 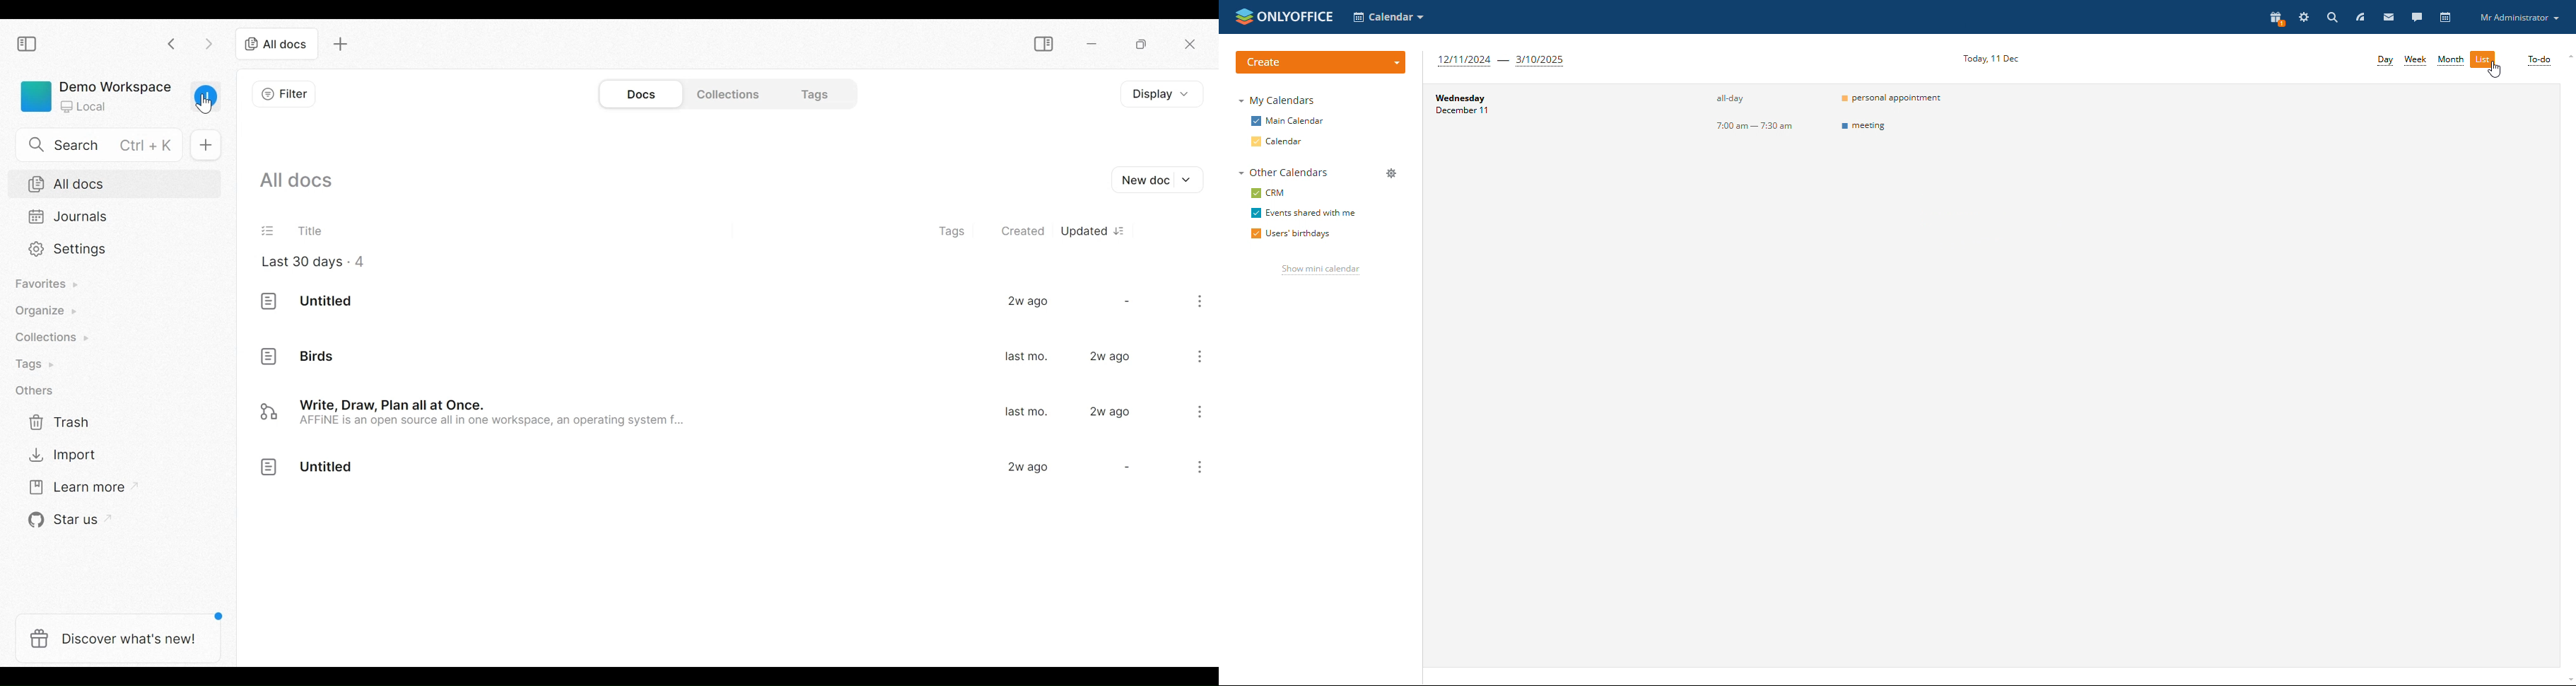 I want to click on Tags, so click(x=958, y=228).